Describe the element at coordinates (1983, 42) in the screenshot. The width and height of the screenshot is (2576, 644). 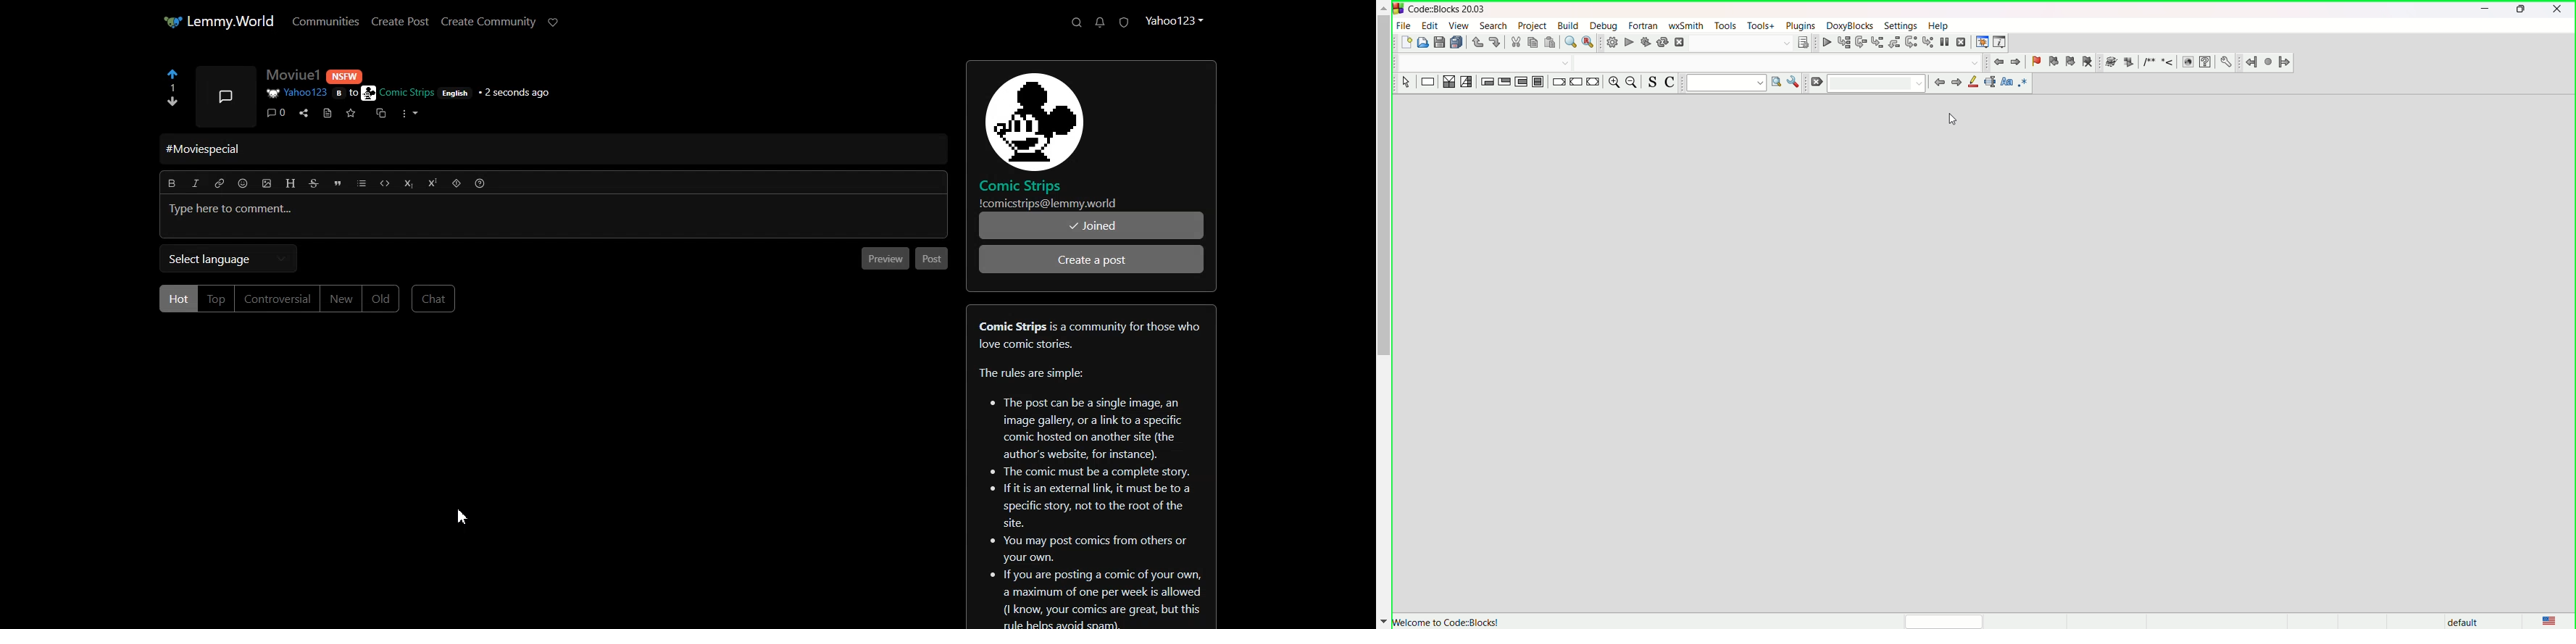
I see `debugging window` at that location.